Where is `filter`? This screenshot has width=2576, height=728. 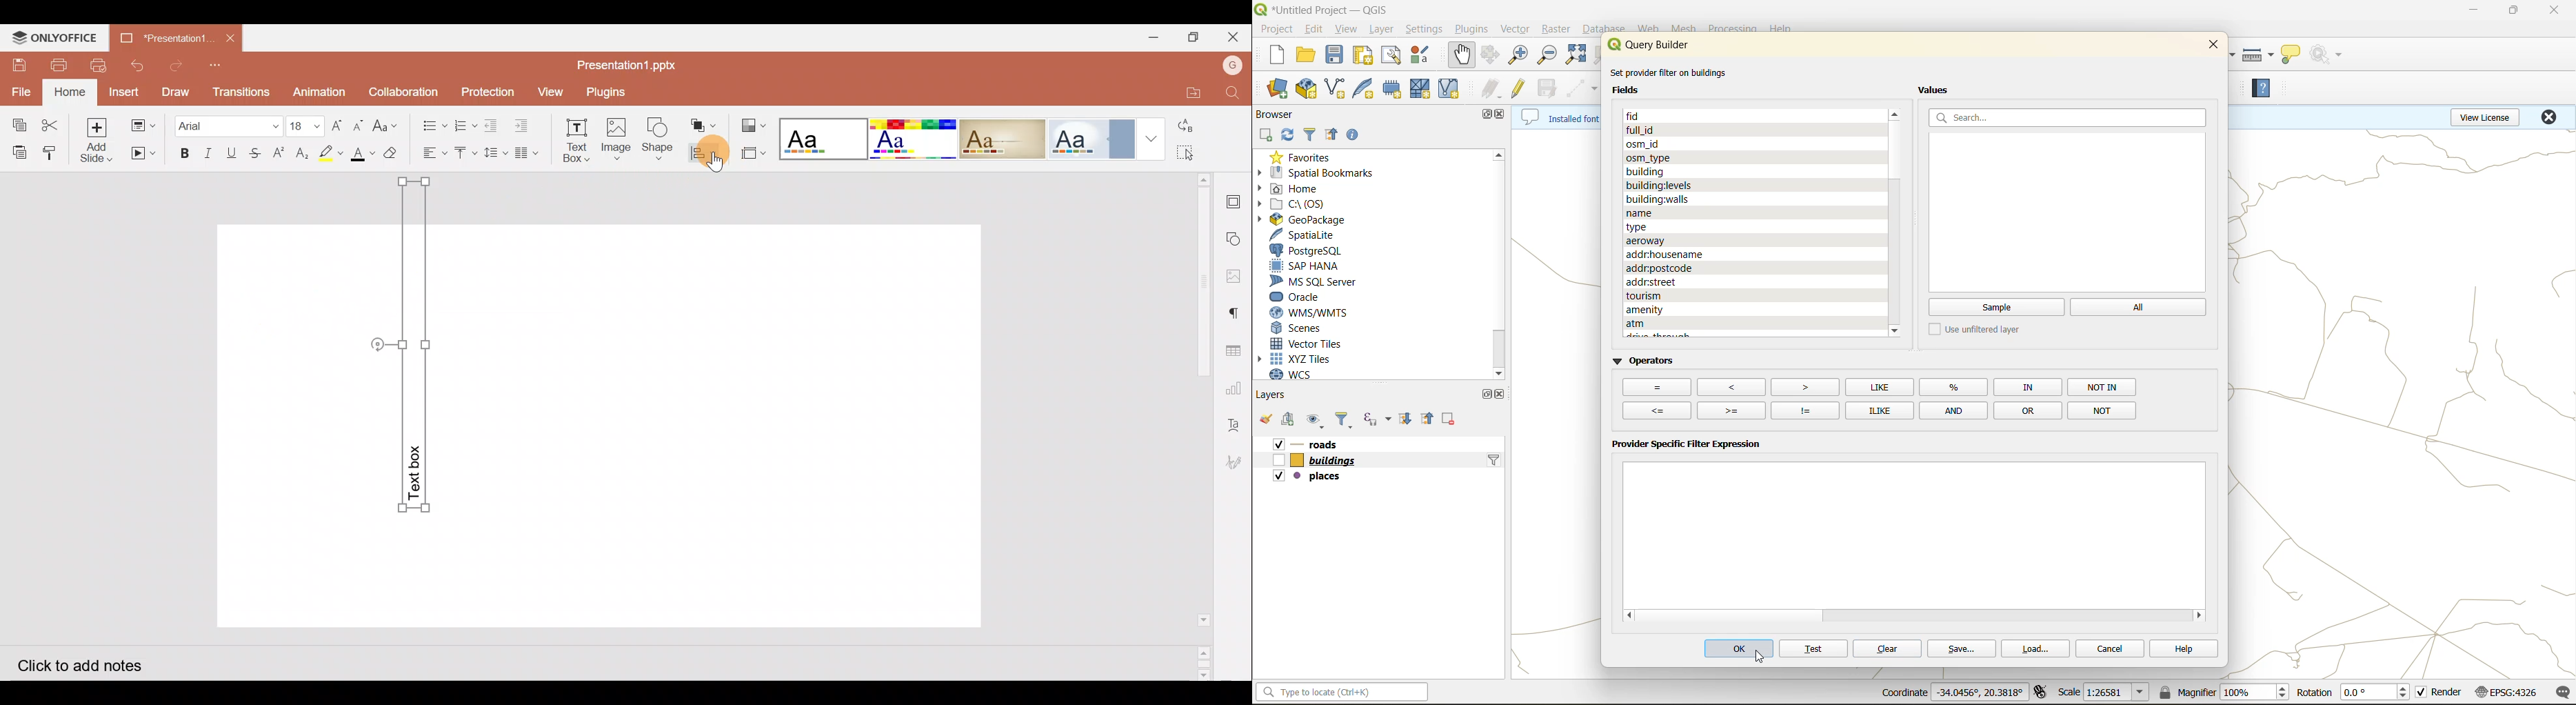
filter is located at coordinates (1340, 419).